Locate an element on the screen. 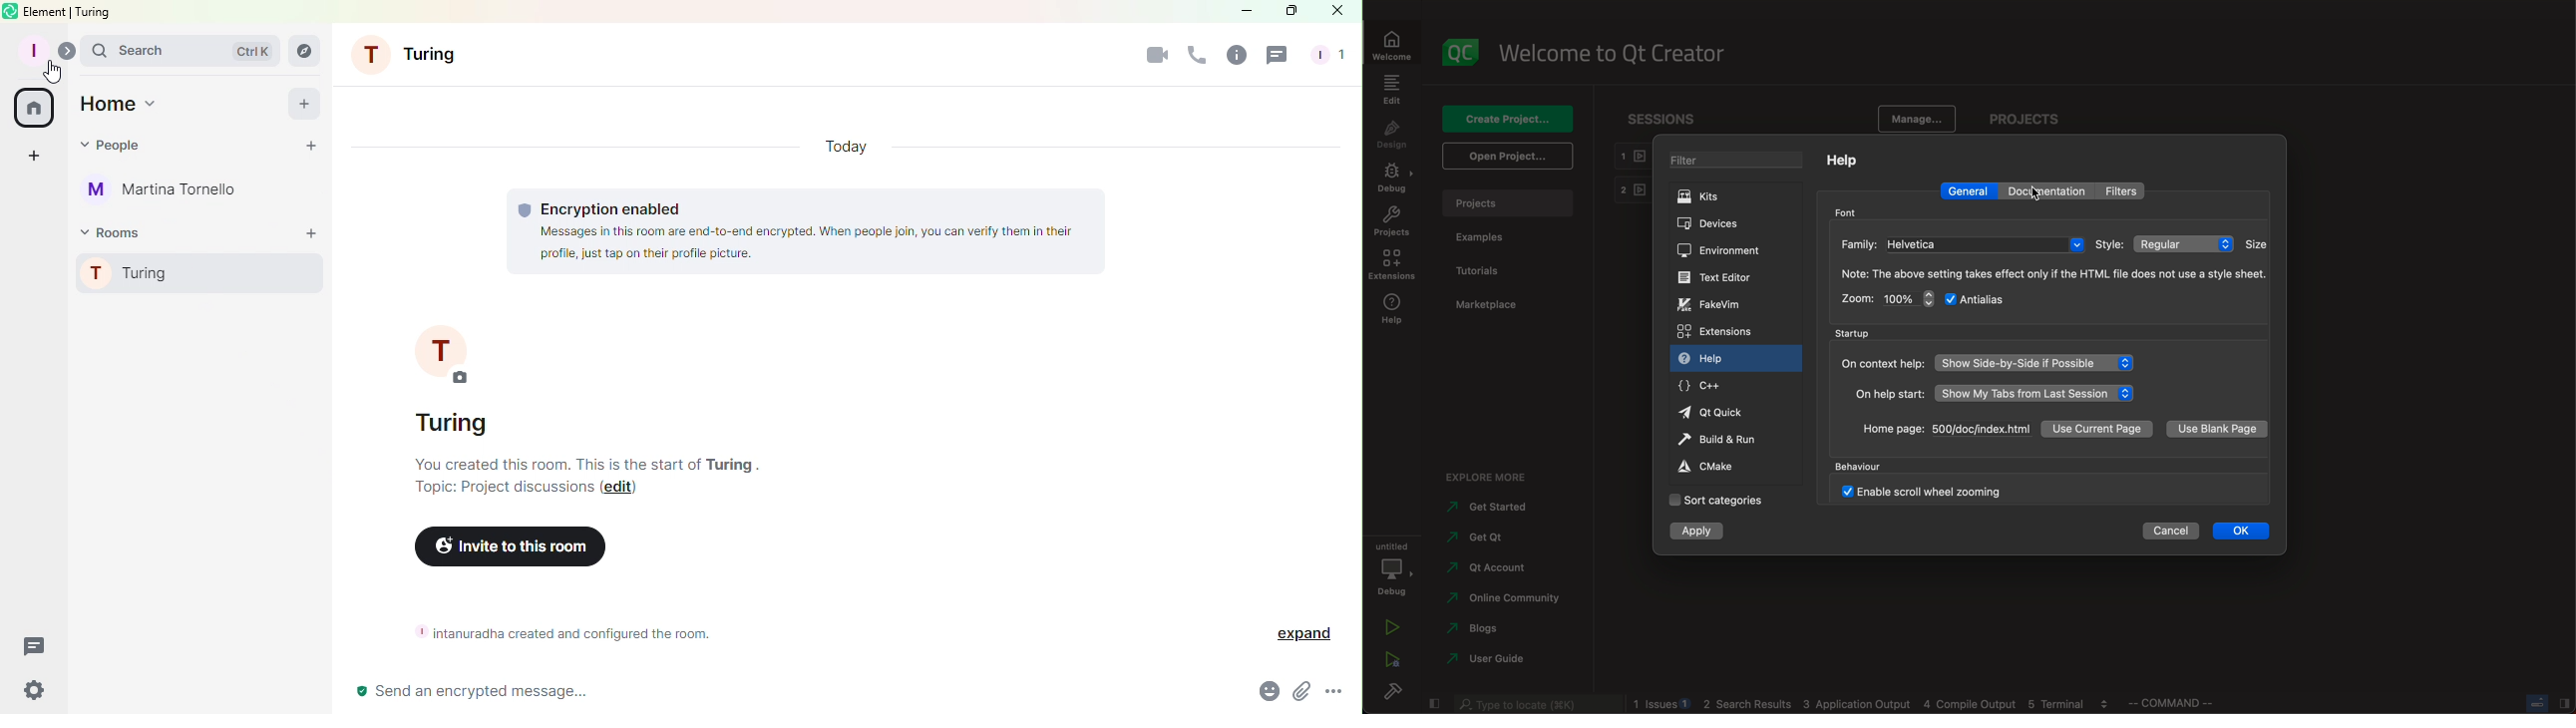 The image size is (2576, 728). blank page is located at coordinates (2220, 429).